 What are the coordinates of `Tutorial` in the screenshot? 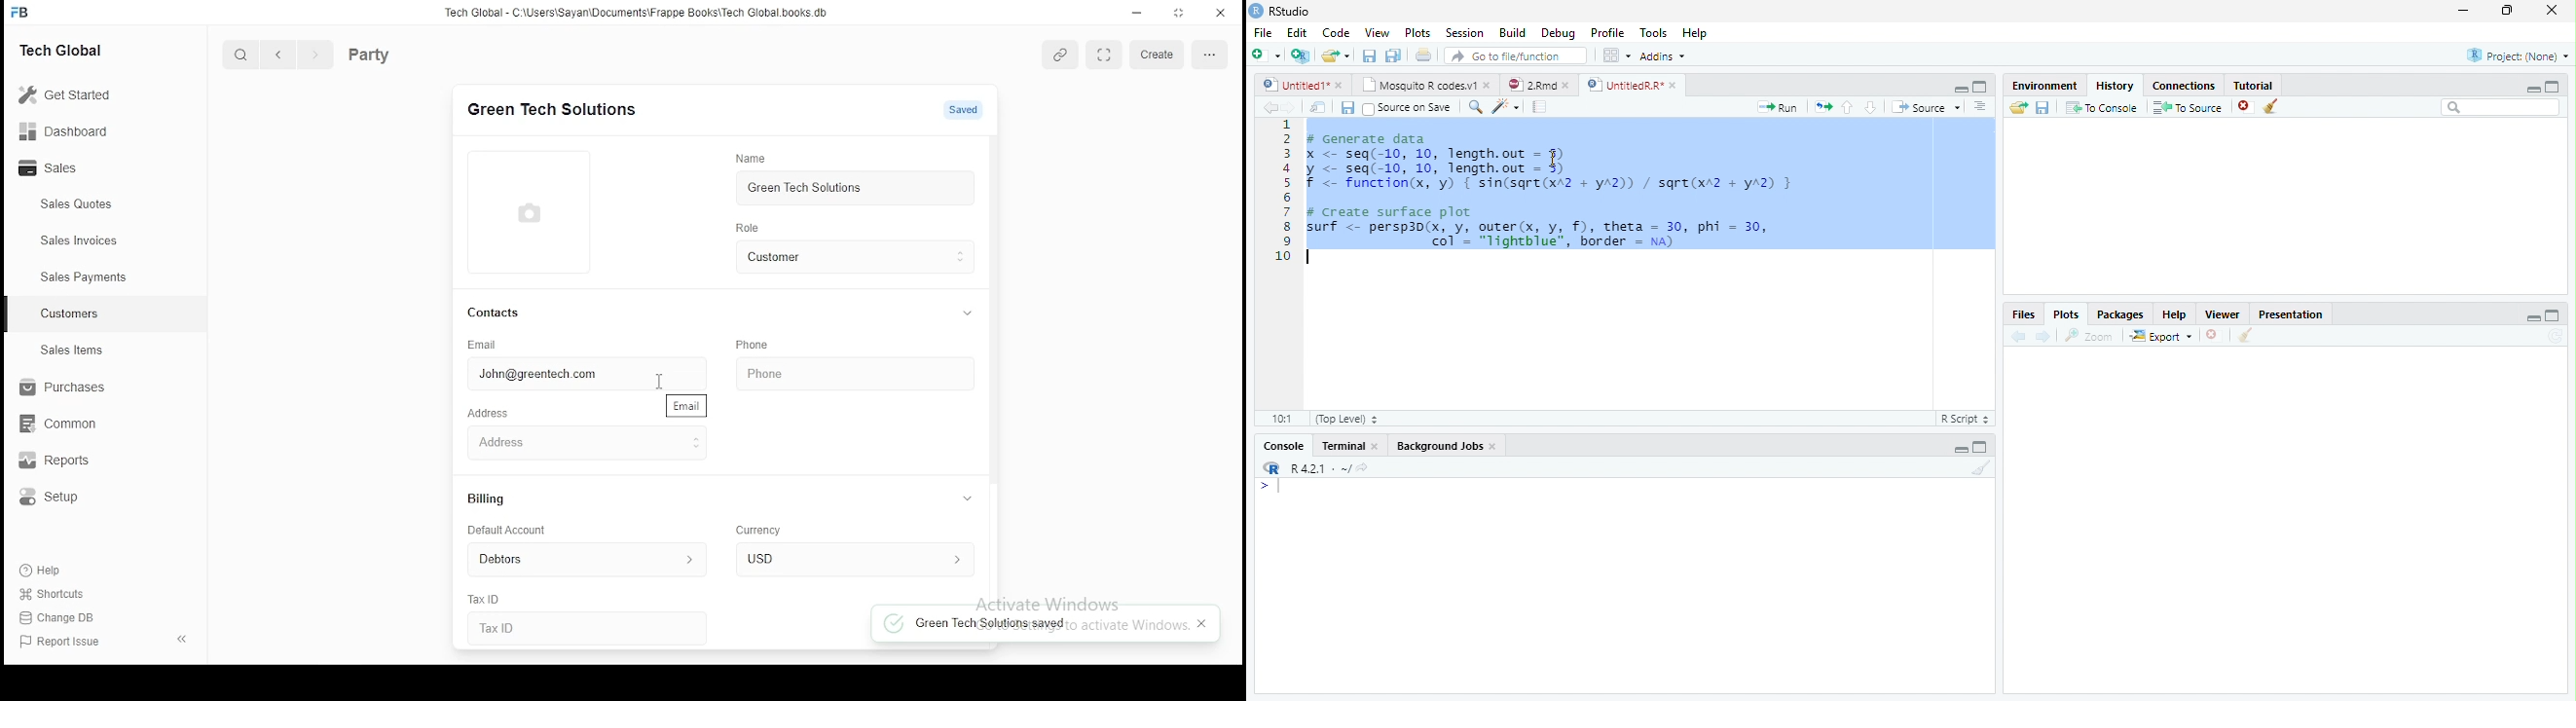 It's located at (2253, 84).